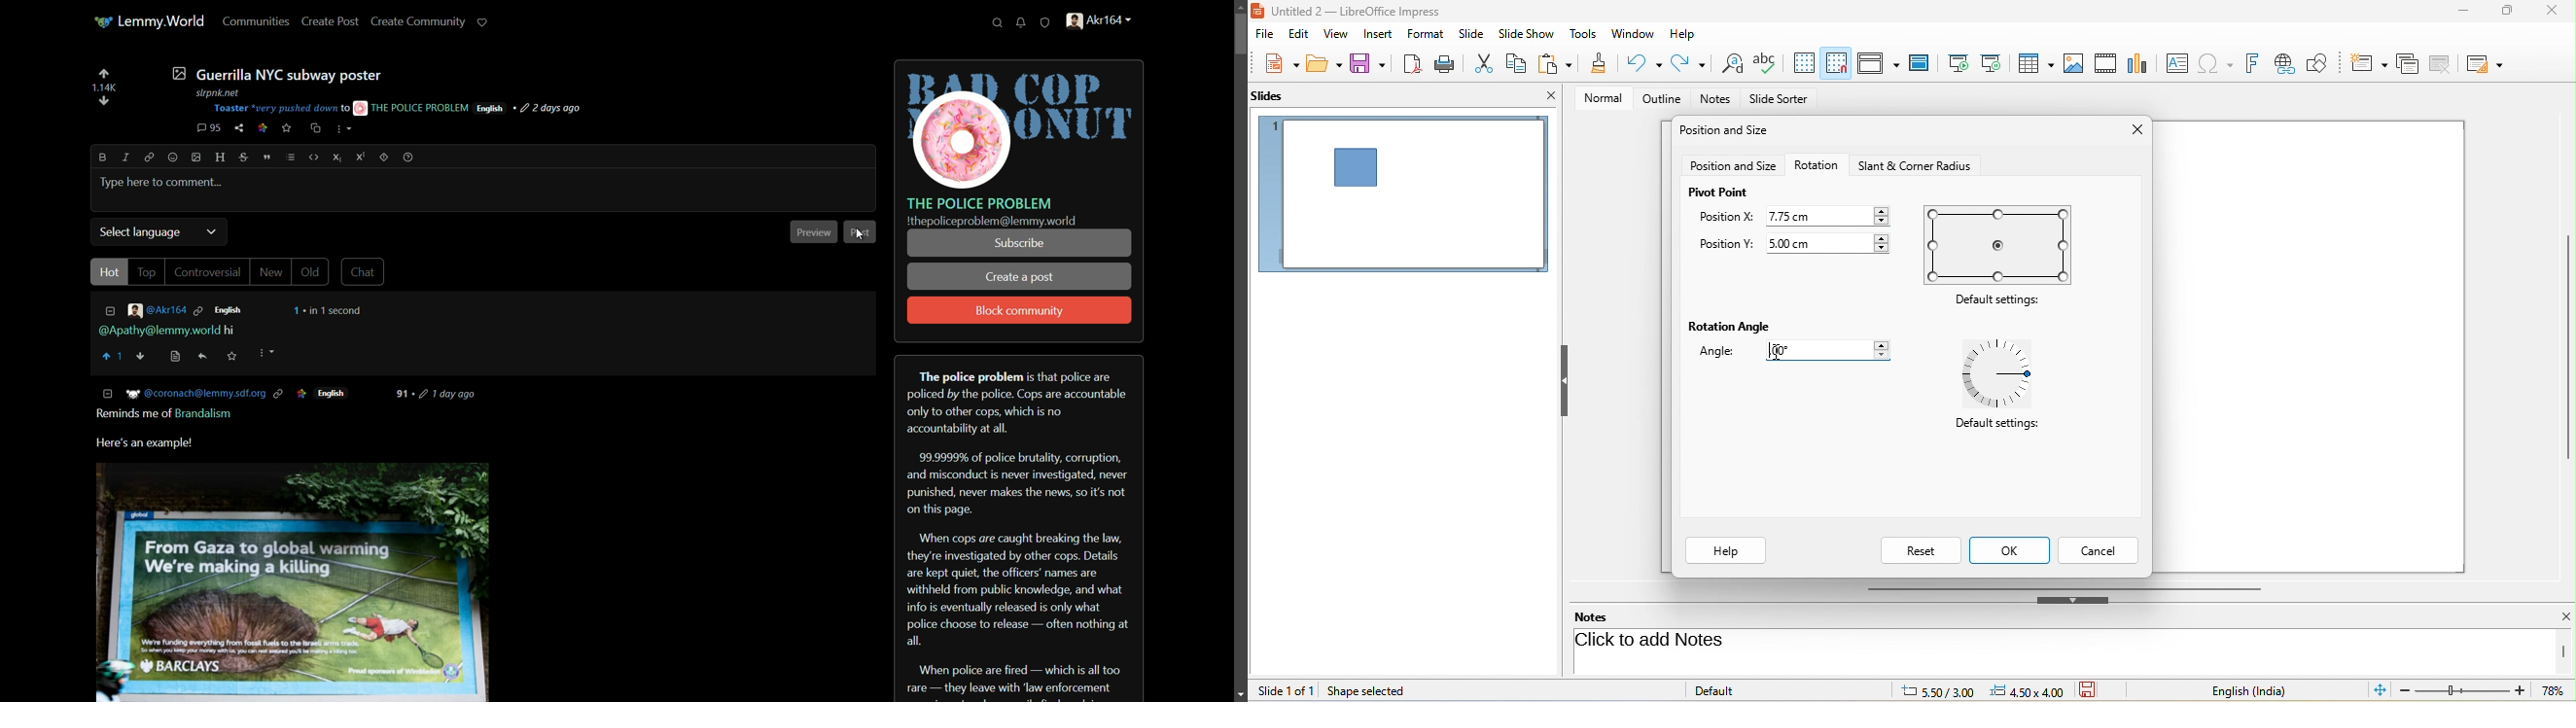 Image resolution: width=2576 pixels, height=728 pixels. Describe the element at coordinates (1633, 35) in the screenshot. I see `window` at that location.